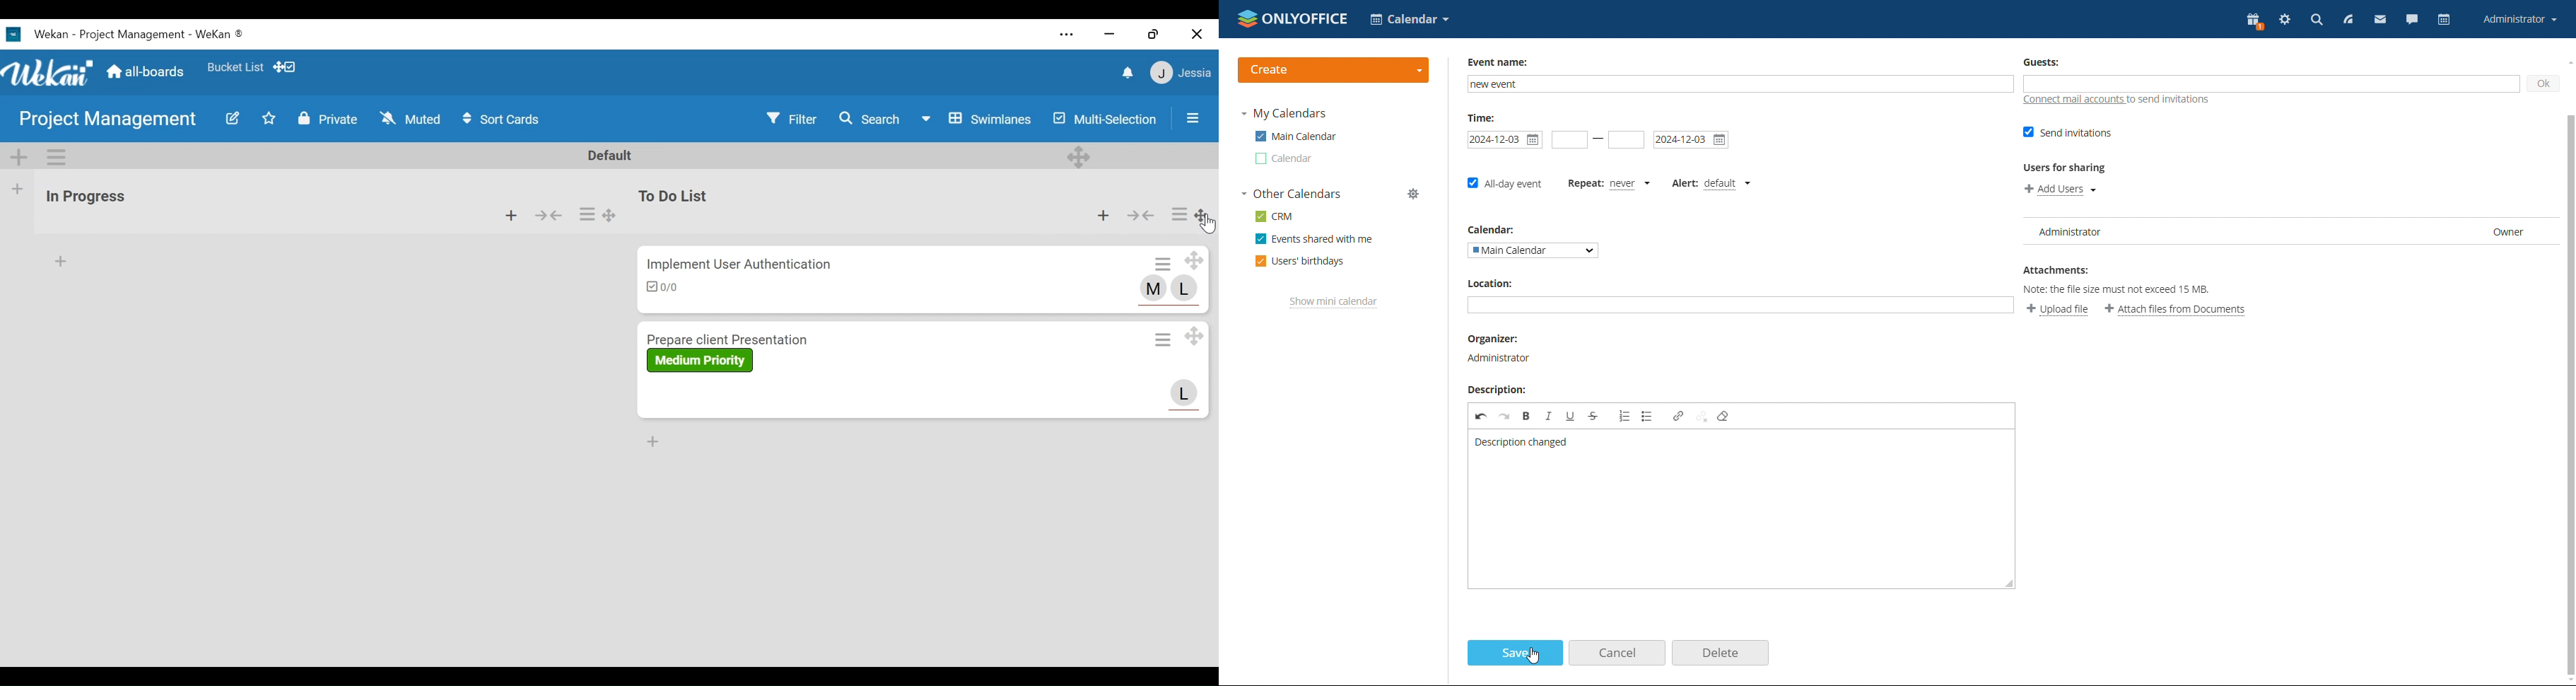 This screenshot has width=2576, height=700. I want to click on Edit, so click(234, 118).